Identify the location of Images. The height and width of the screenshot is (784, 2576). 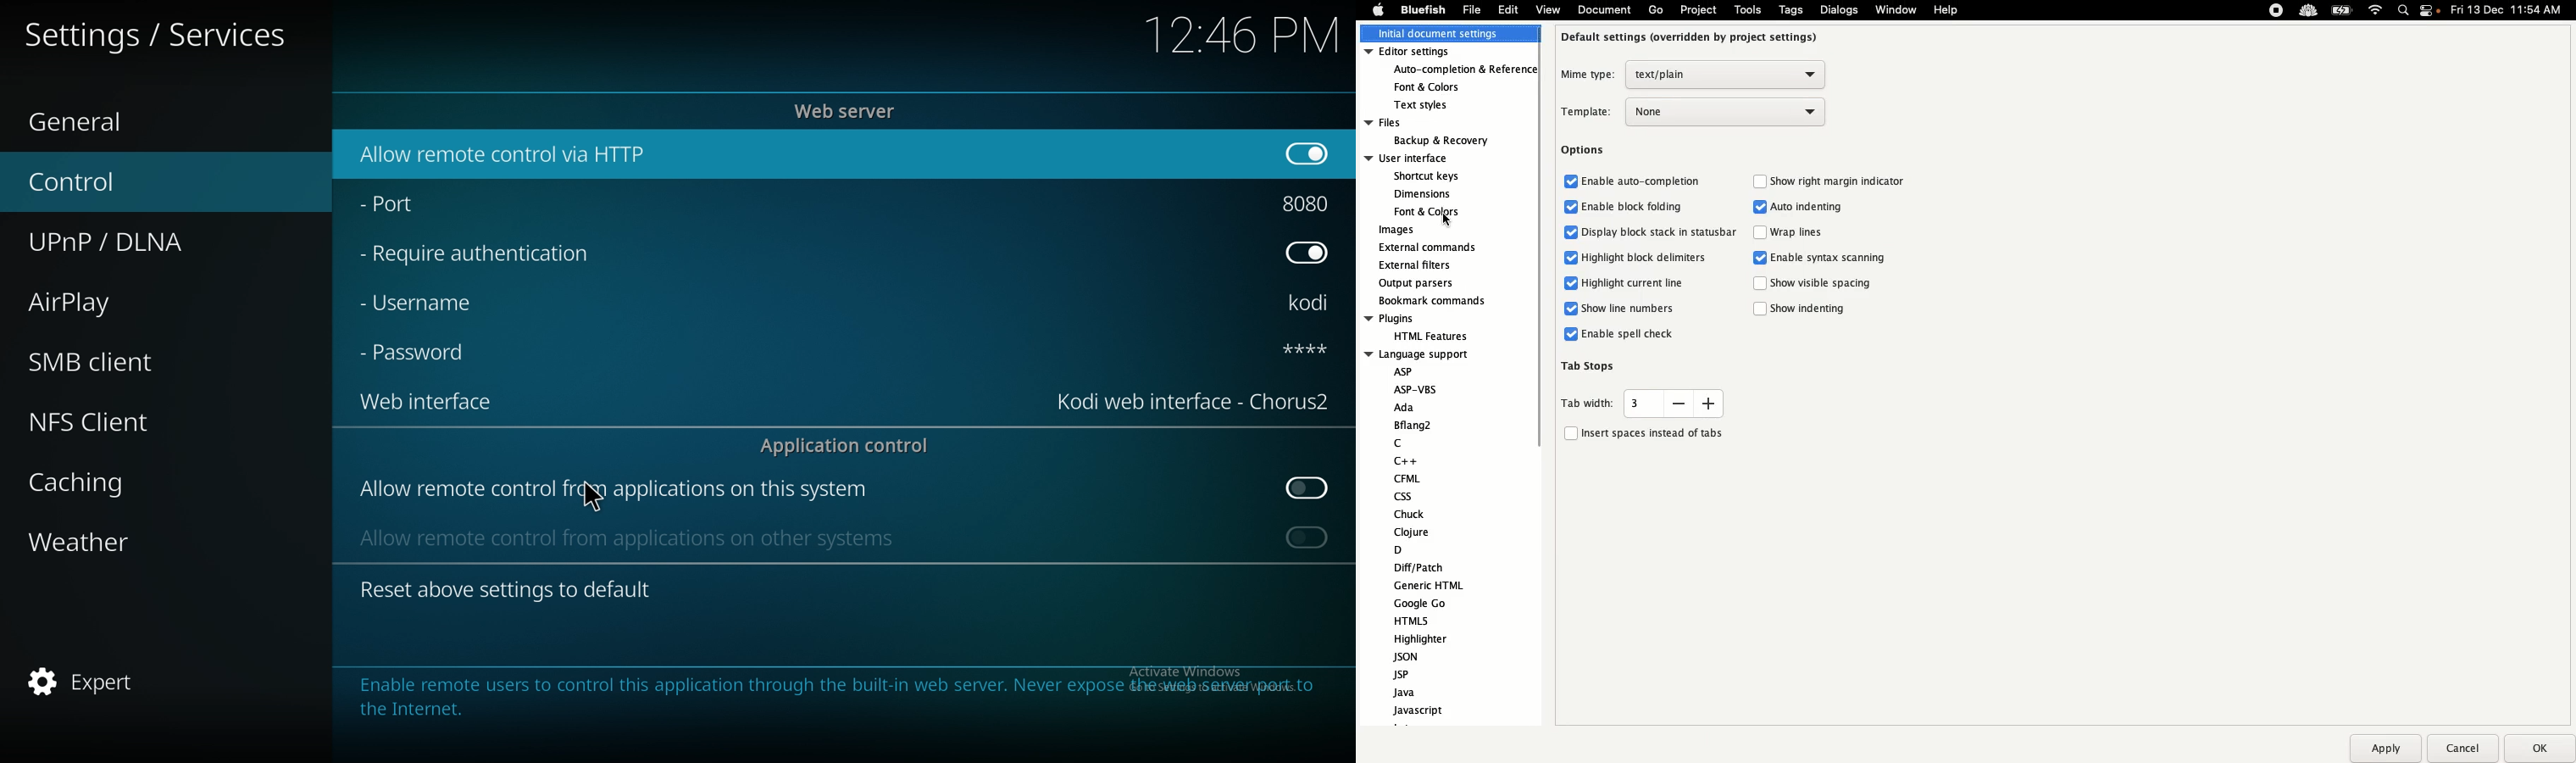
(1398, 231).